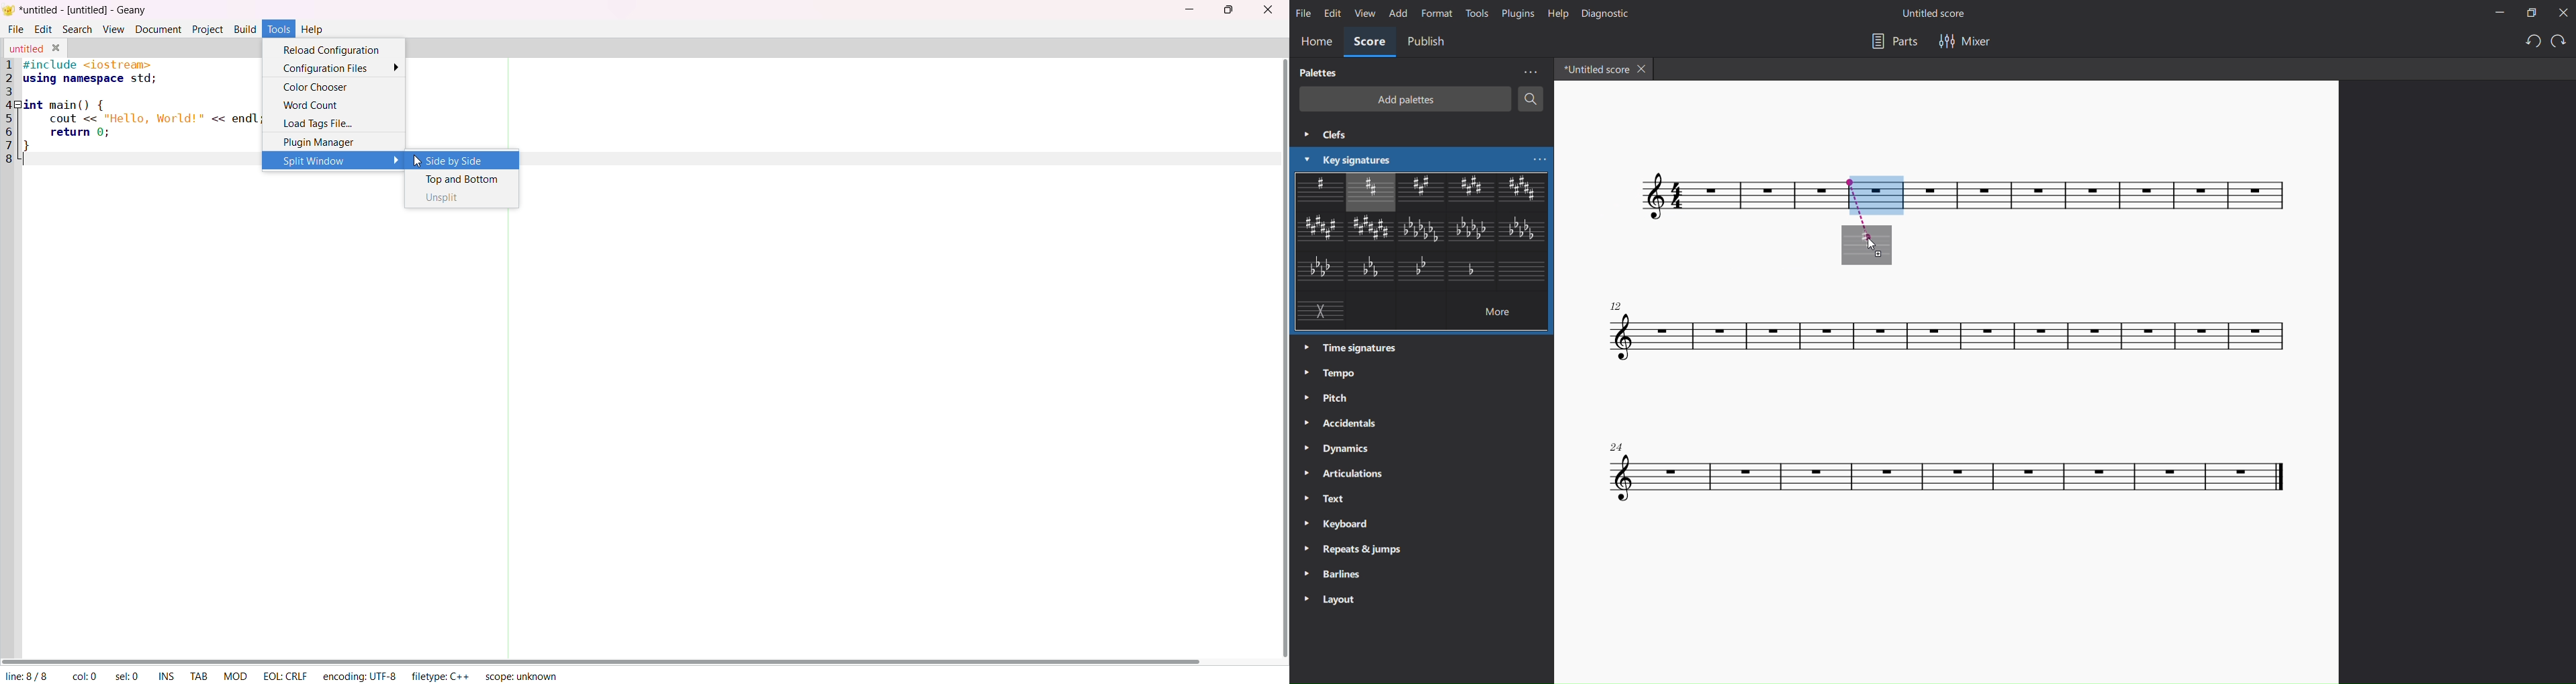 The width and height of the screenshot is (2576, 700). What do you see at coordinates (1608, 14) in the screenshot?
I see `diagnostic` at bounding box center [1608, 14].